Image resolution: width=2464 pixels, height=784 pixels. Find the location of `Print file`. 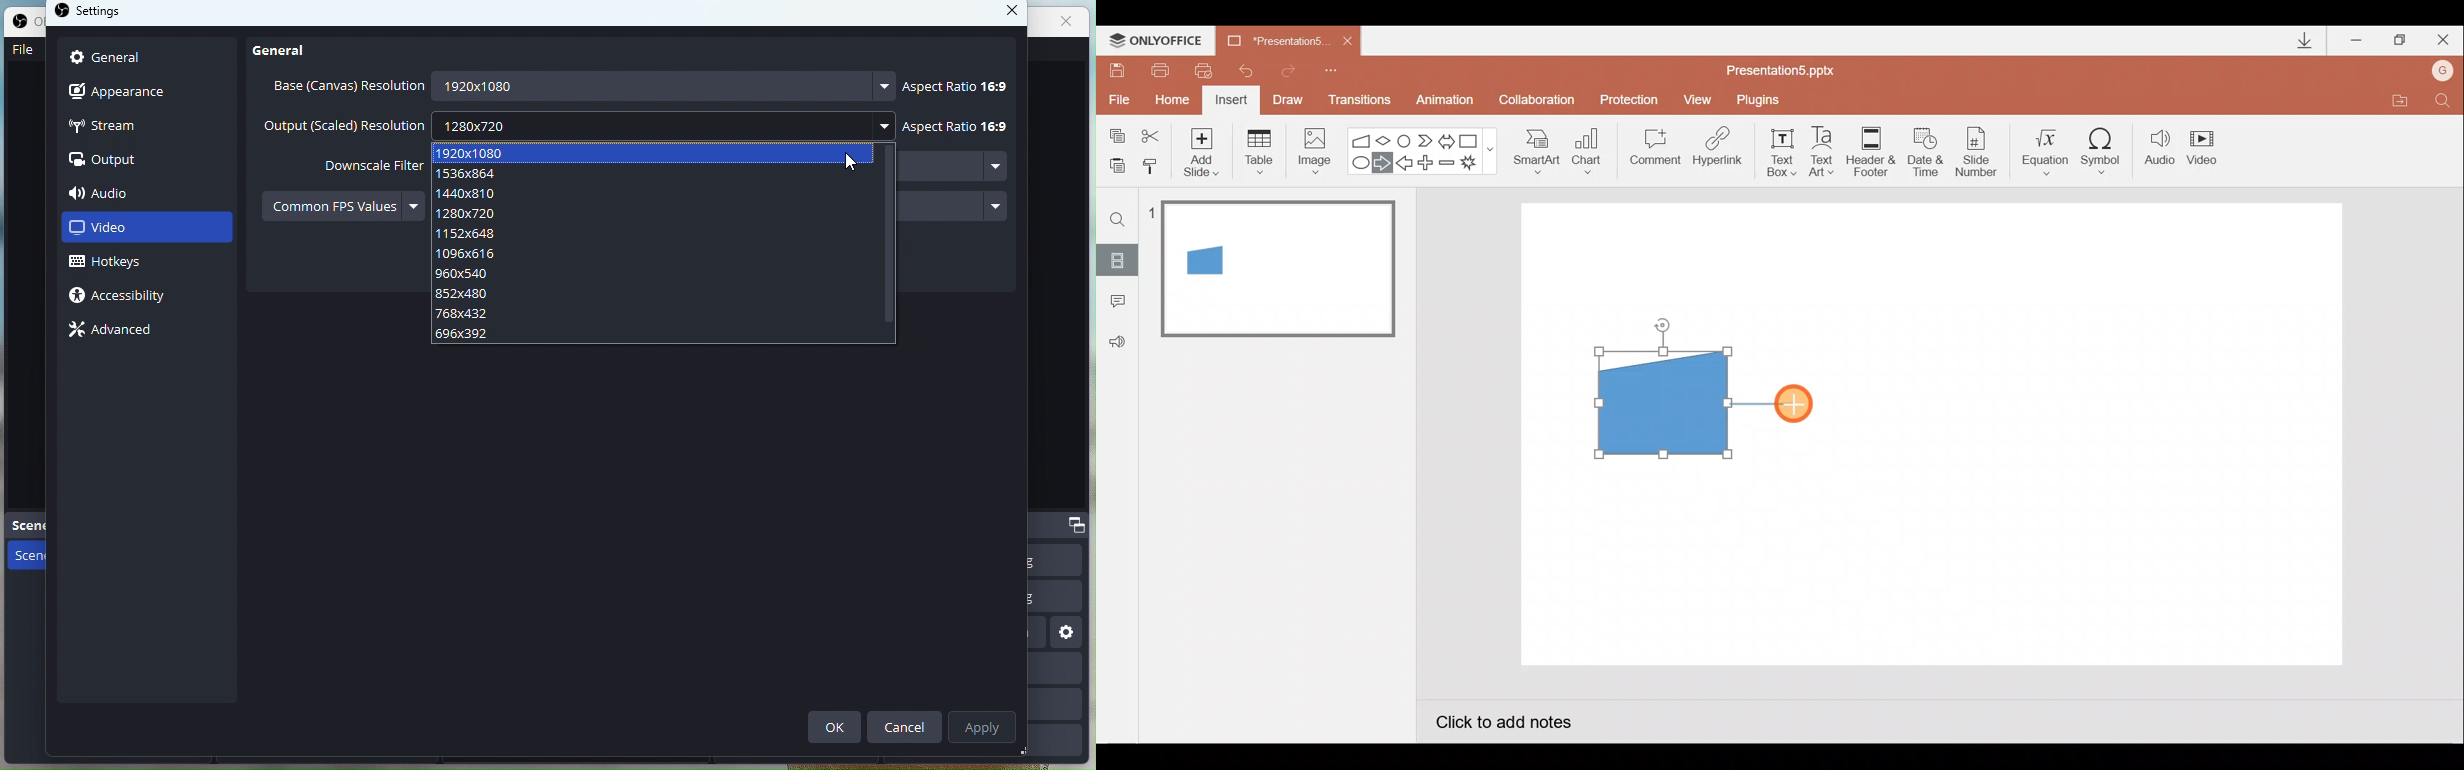

Print file is located at coordinates (1157, 69).